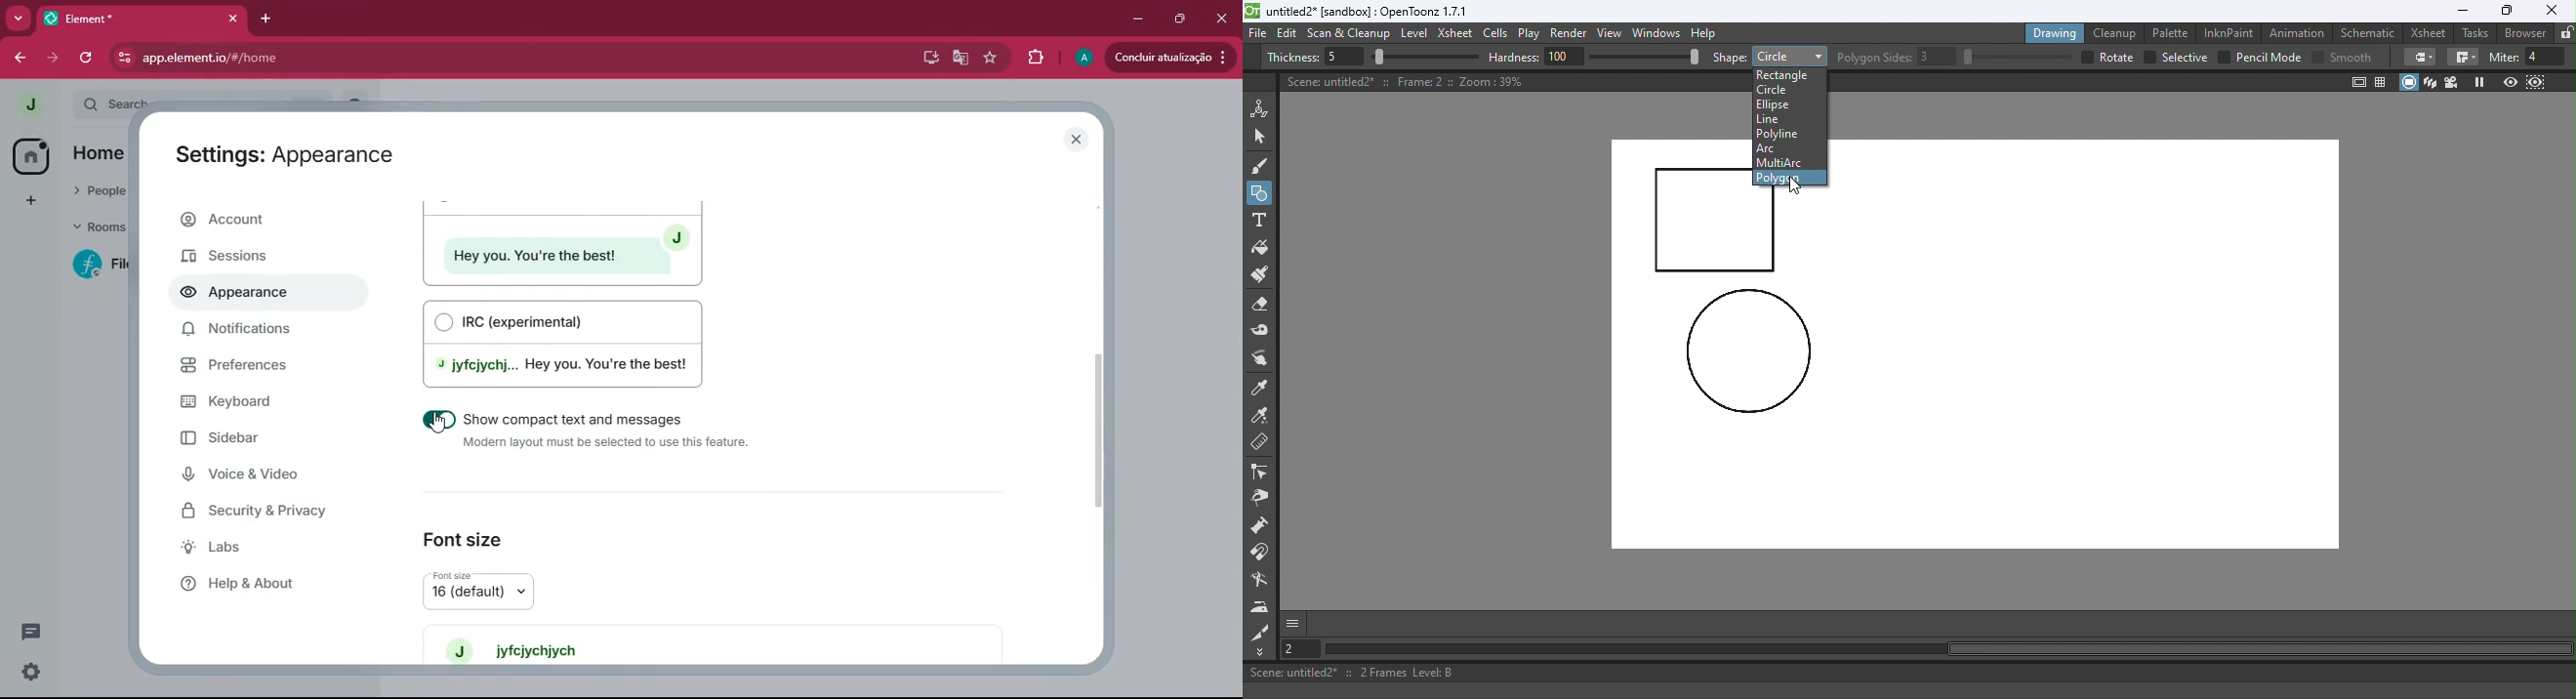 The height and width of the screenshot is (700, 2576). What do you see at coordinates (410, 58) in the screenshot?
I see `app.elementio/#/home` at bounding box center [410, 58].